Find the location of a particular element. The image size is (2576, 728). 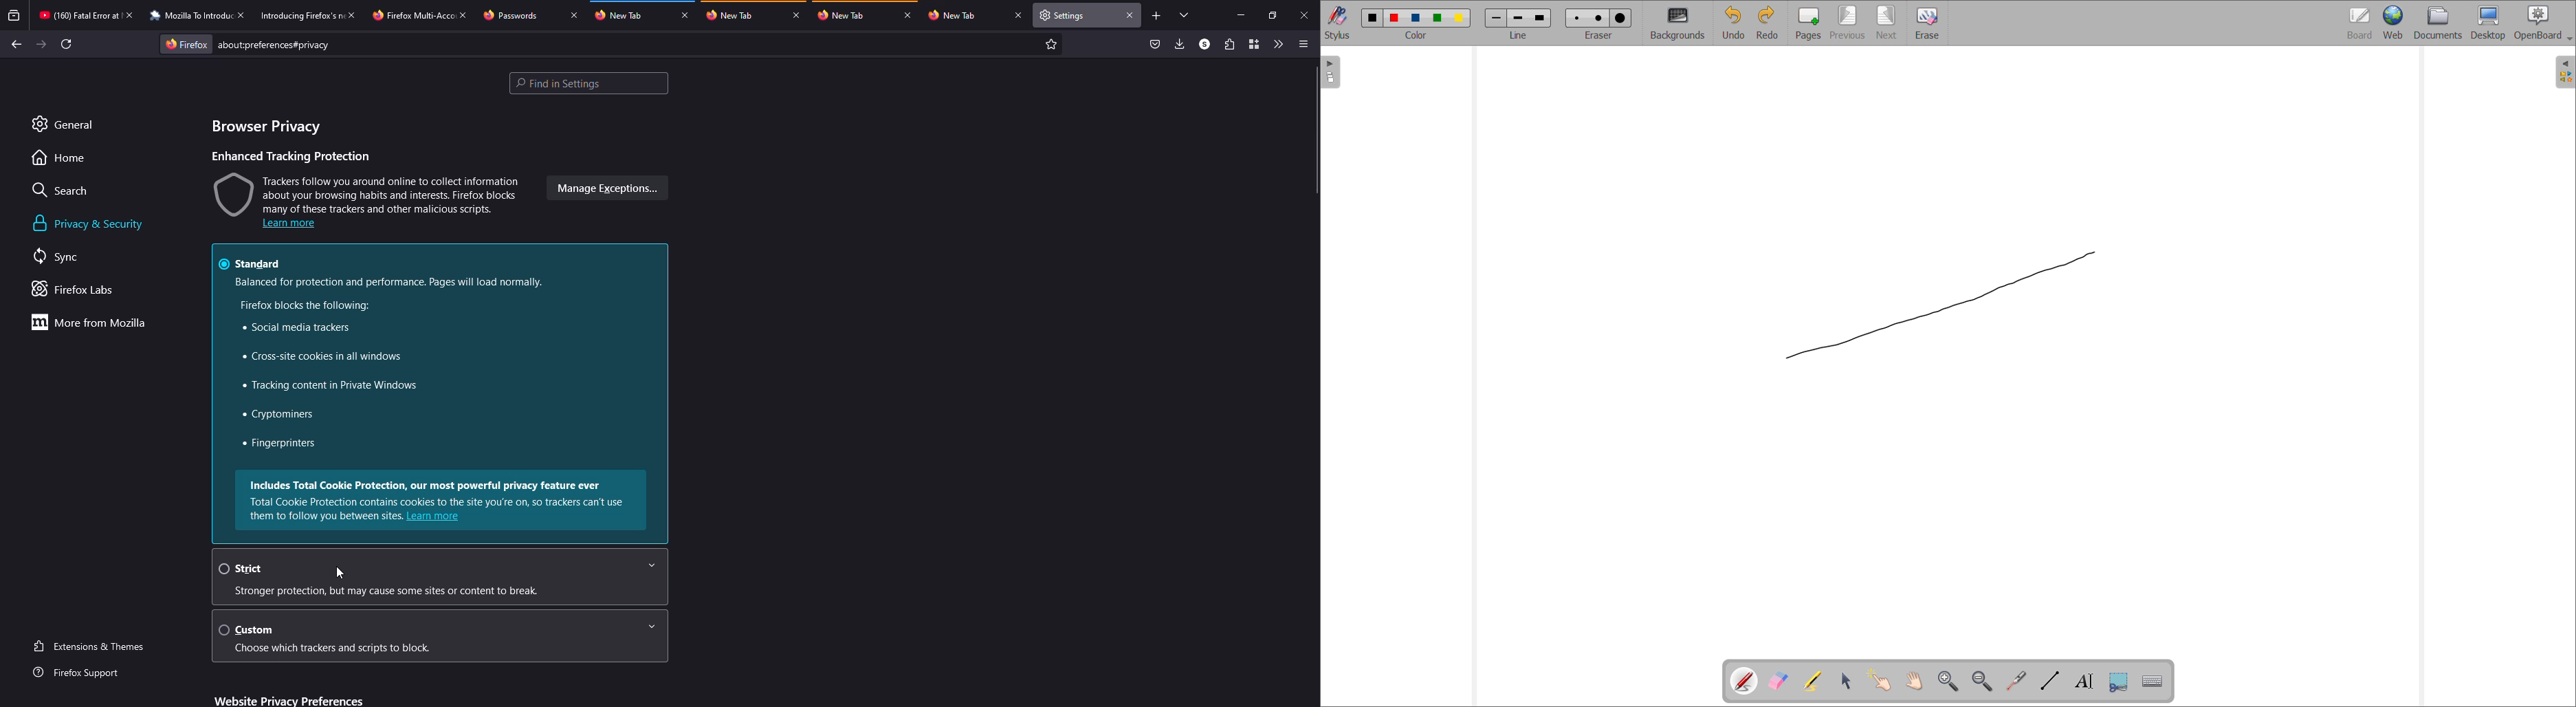

tab is located at coordinates (509, 15).